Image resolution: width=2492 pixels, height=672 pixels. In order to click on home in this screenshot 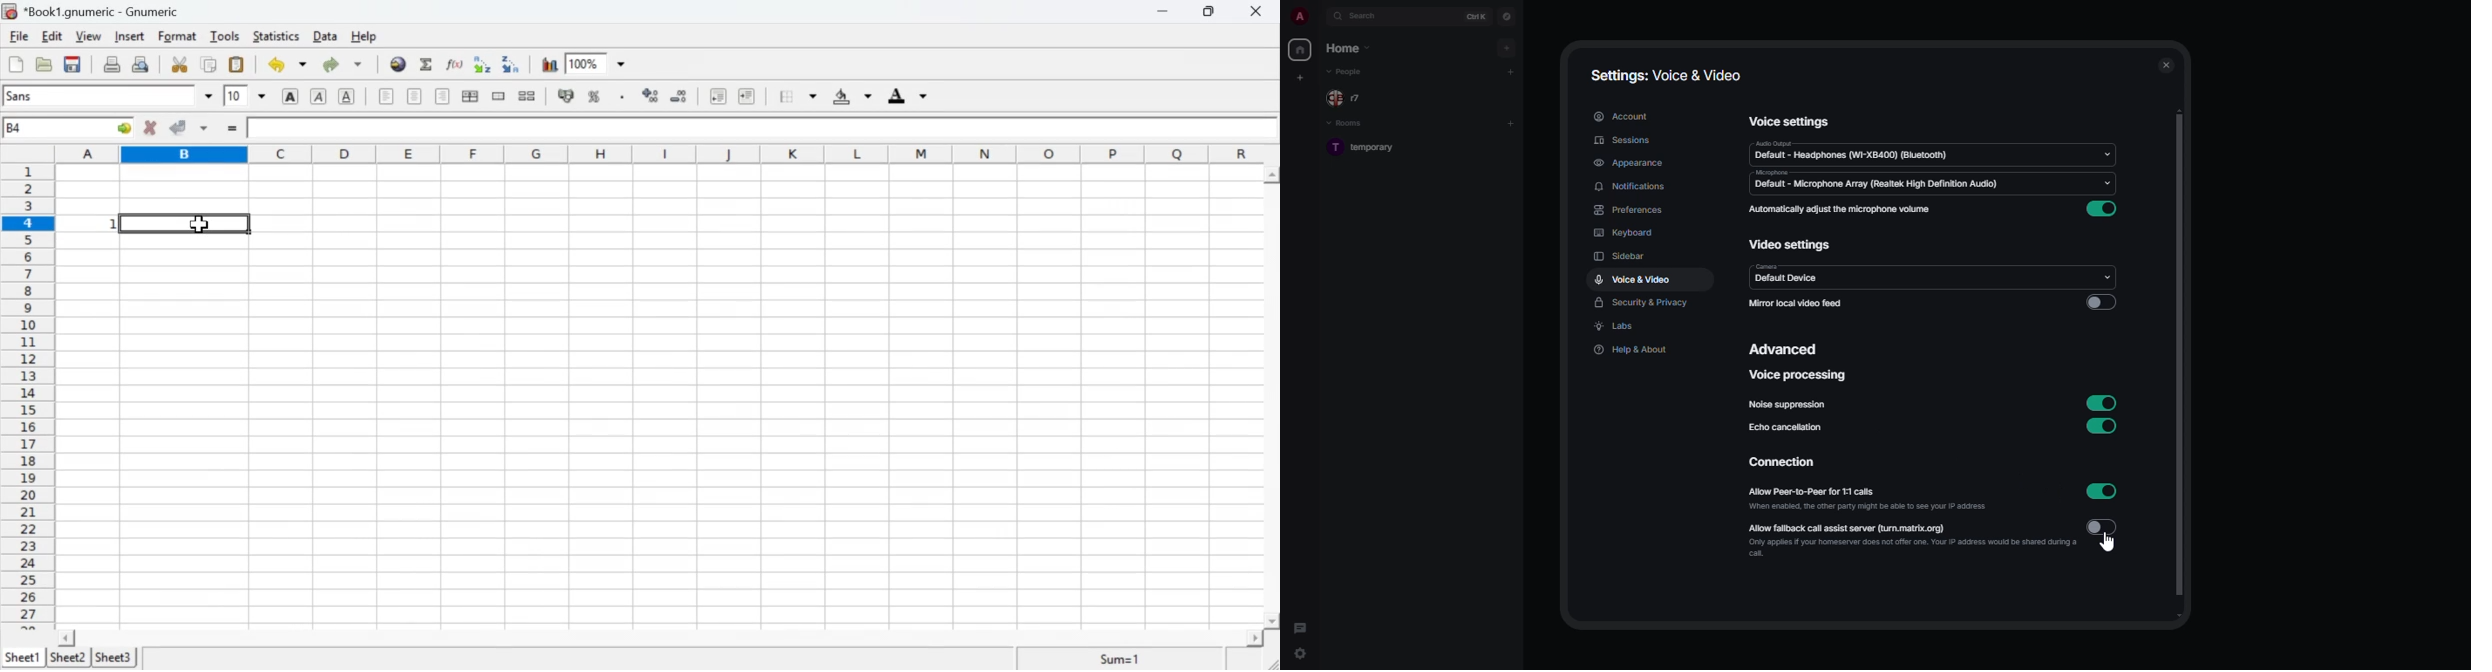, I will do `click(1347, 49)`.